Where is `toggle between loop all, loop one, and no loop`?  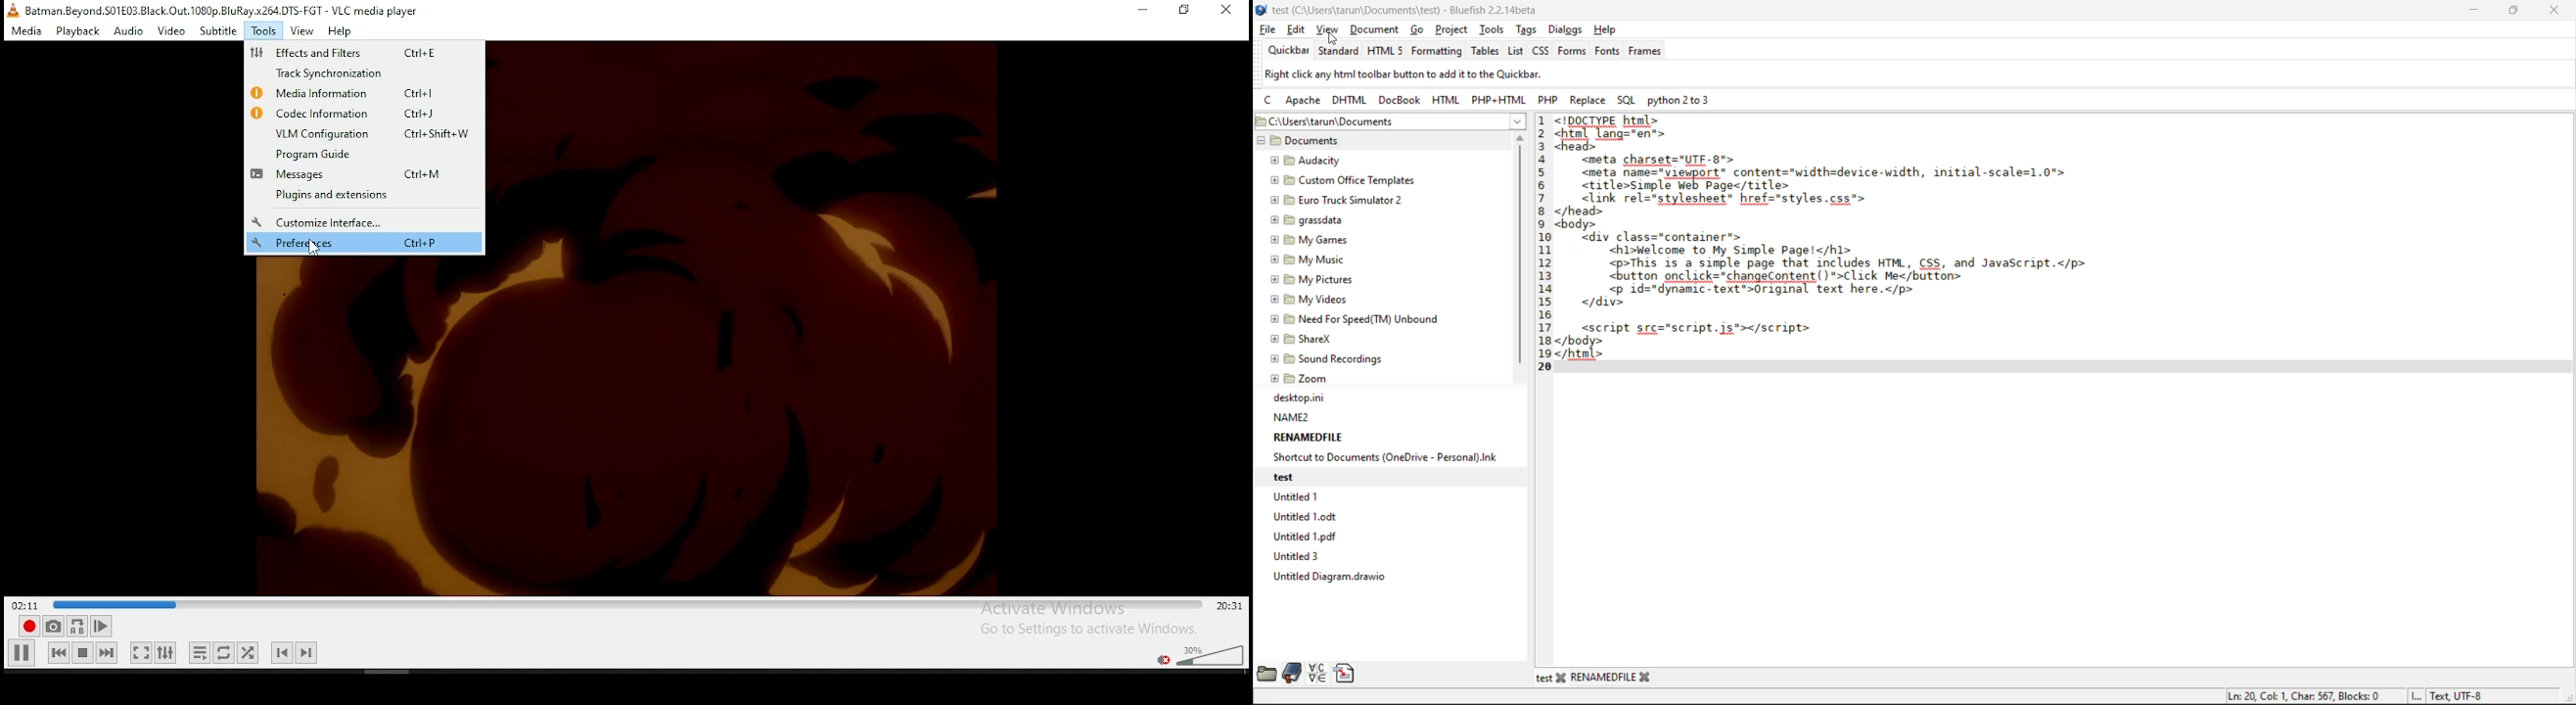 toggle between loop all, loop one, and no loop is located at coordinates (223, 652).